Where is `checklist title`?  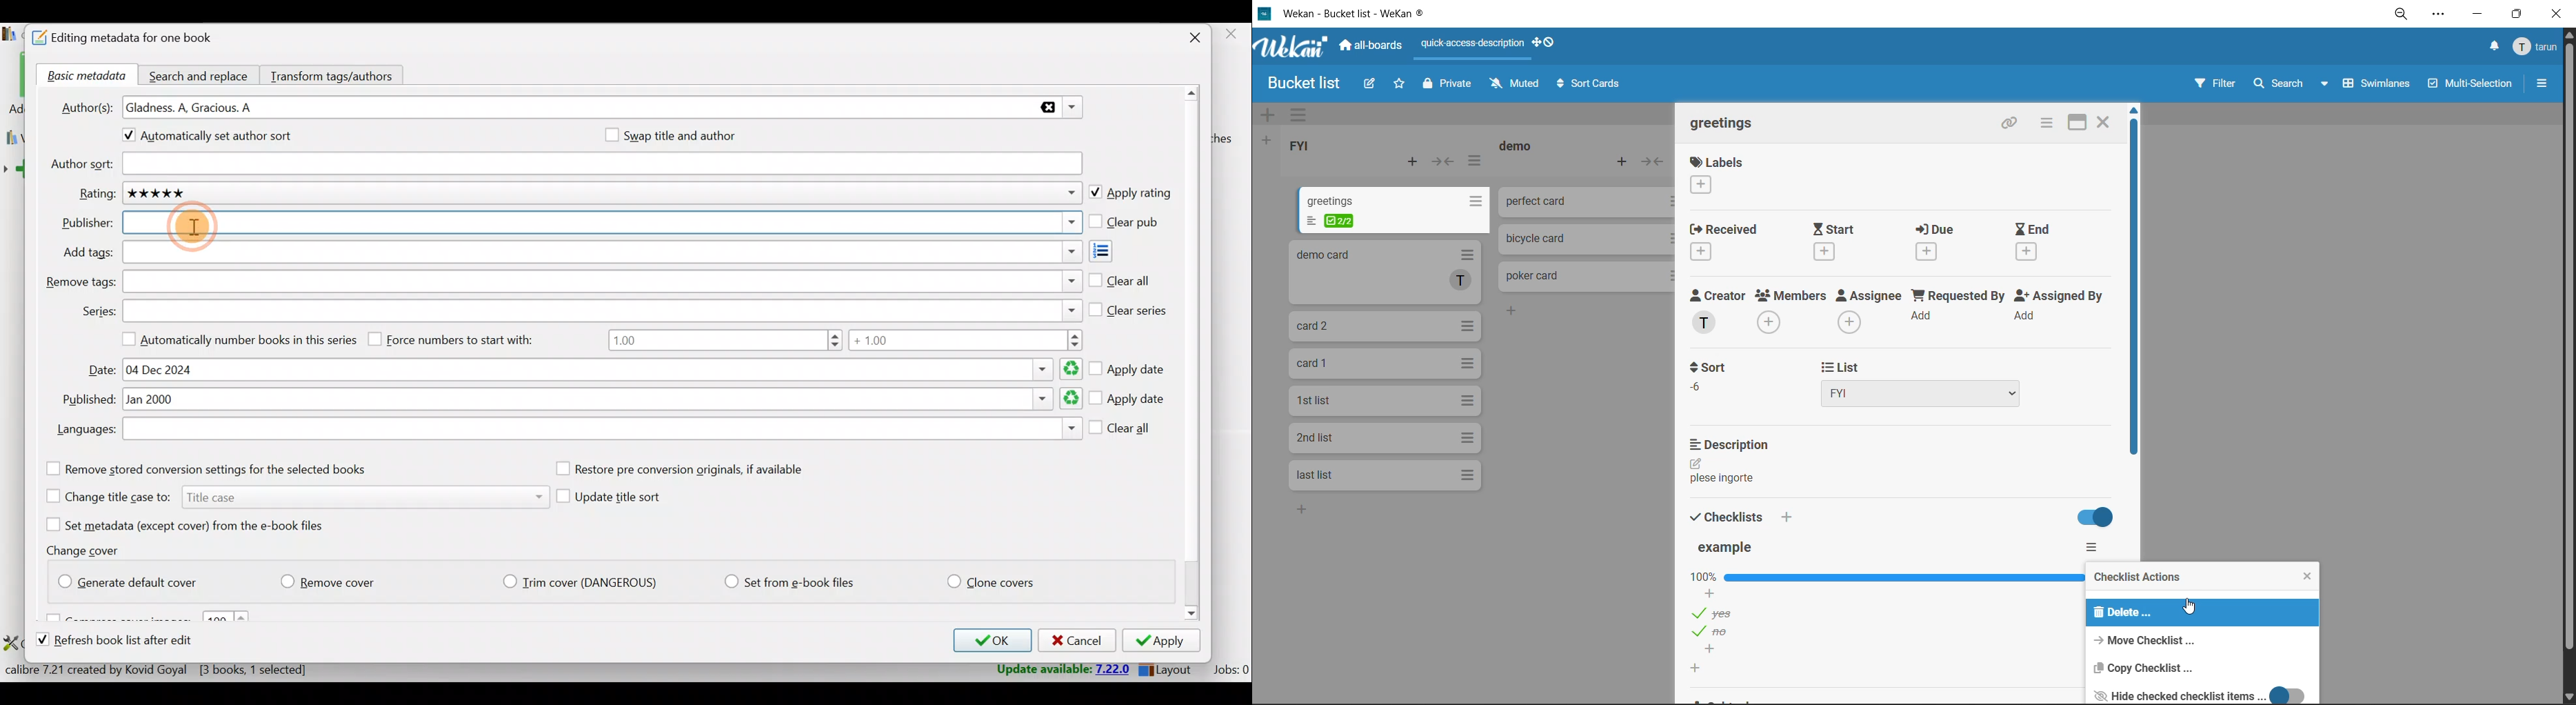
checklist title is located at coordinates (1730, 548).